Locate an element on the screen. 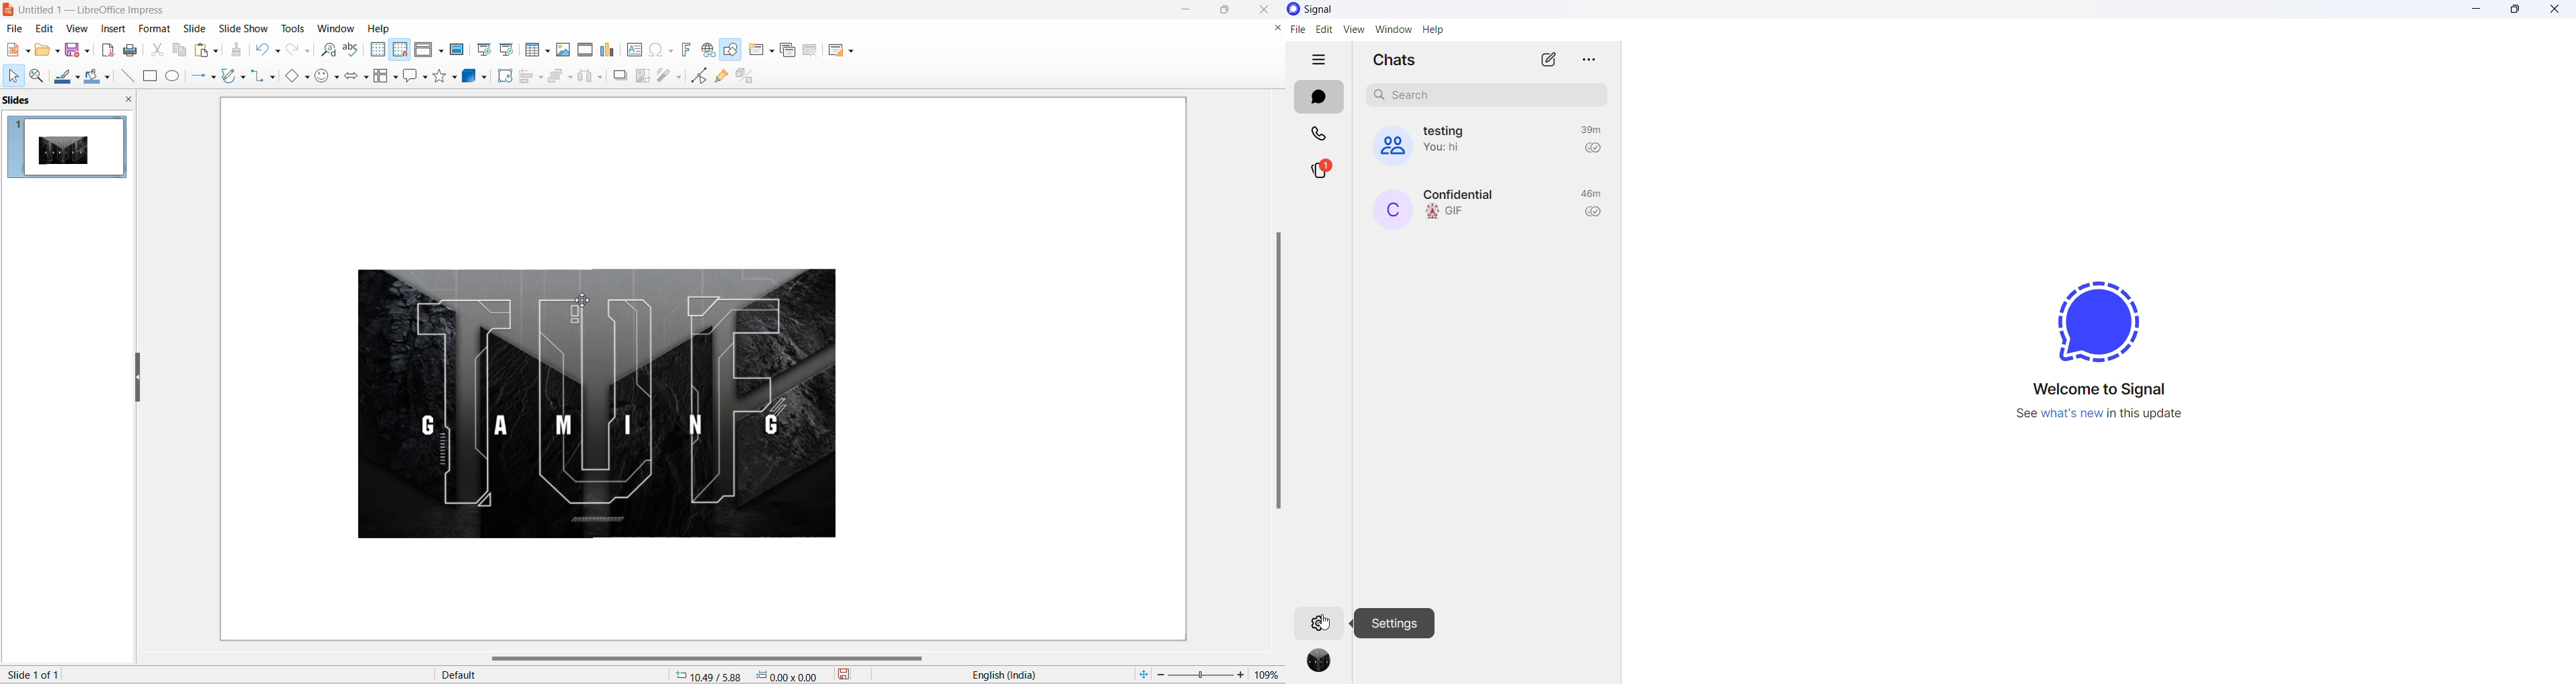 The height and width of the screenshot is (700, 2576). spelling is located at coordinates (351, 50).